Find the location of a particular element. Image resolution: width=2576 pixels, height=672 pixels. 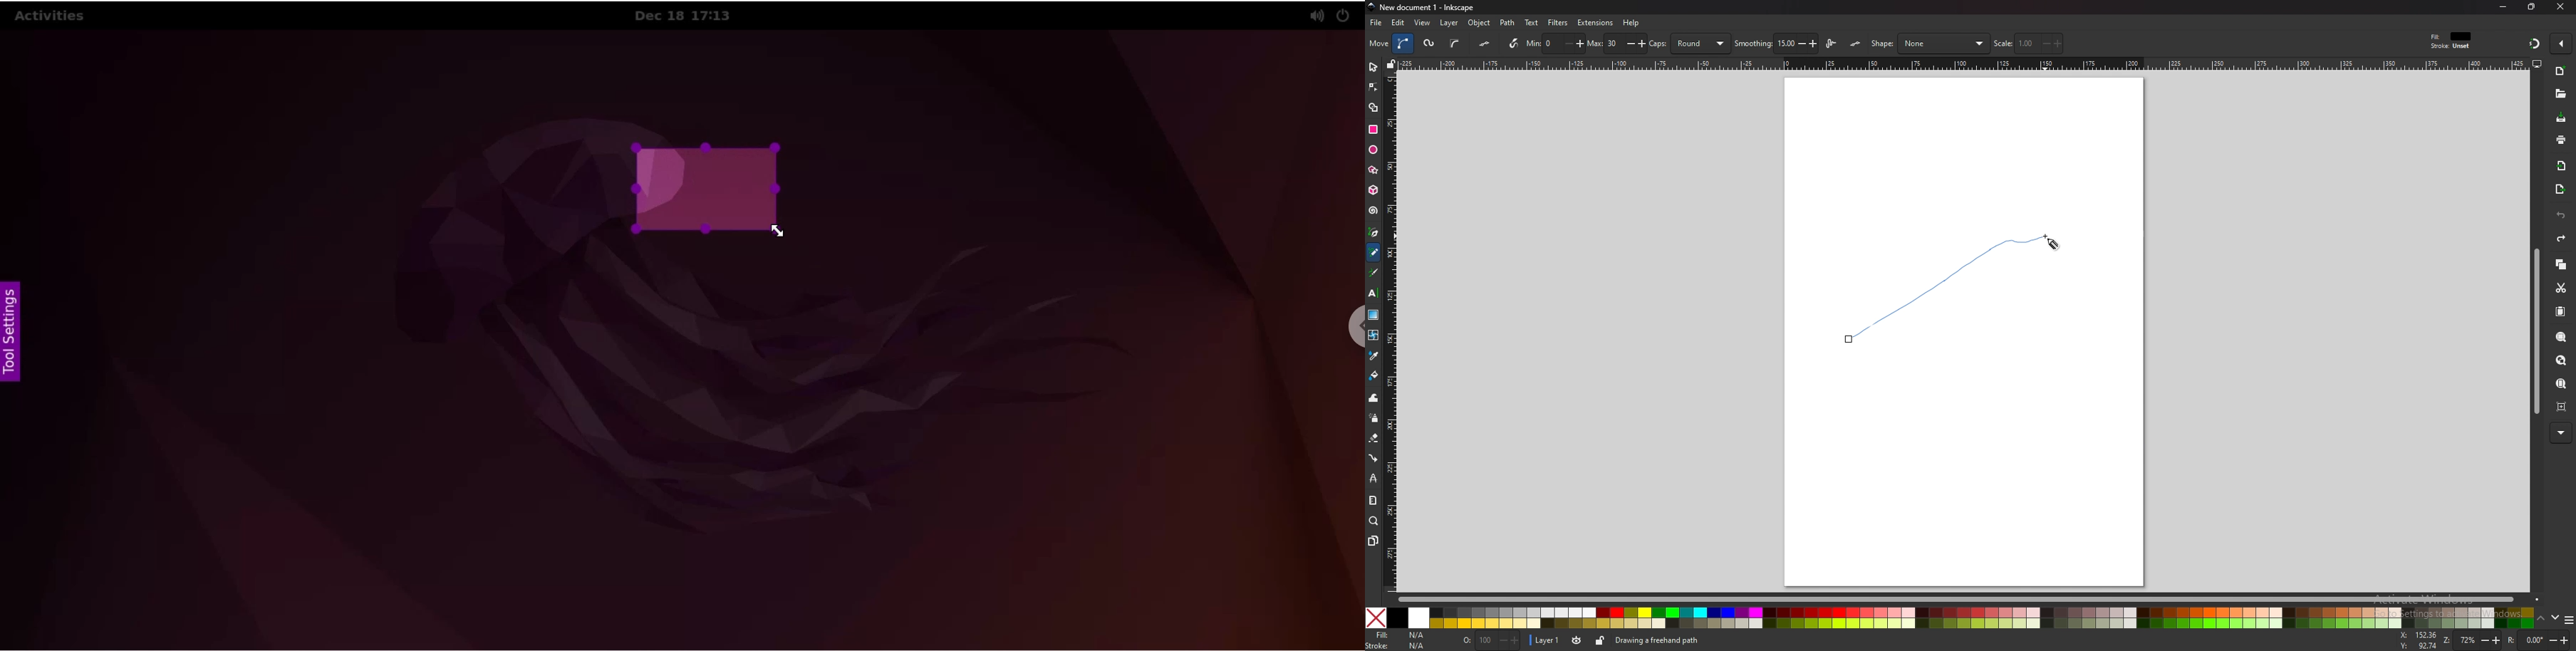

new is located at coordinates (2561, 73).